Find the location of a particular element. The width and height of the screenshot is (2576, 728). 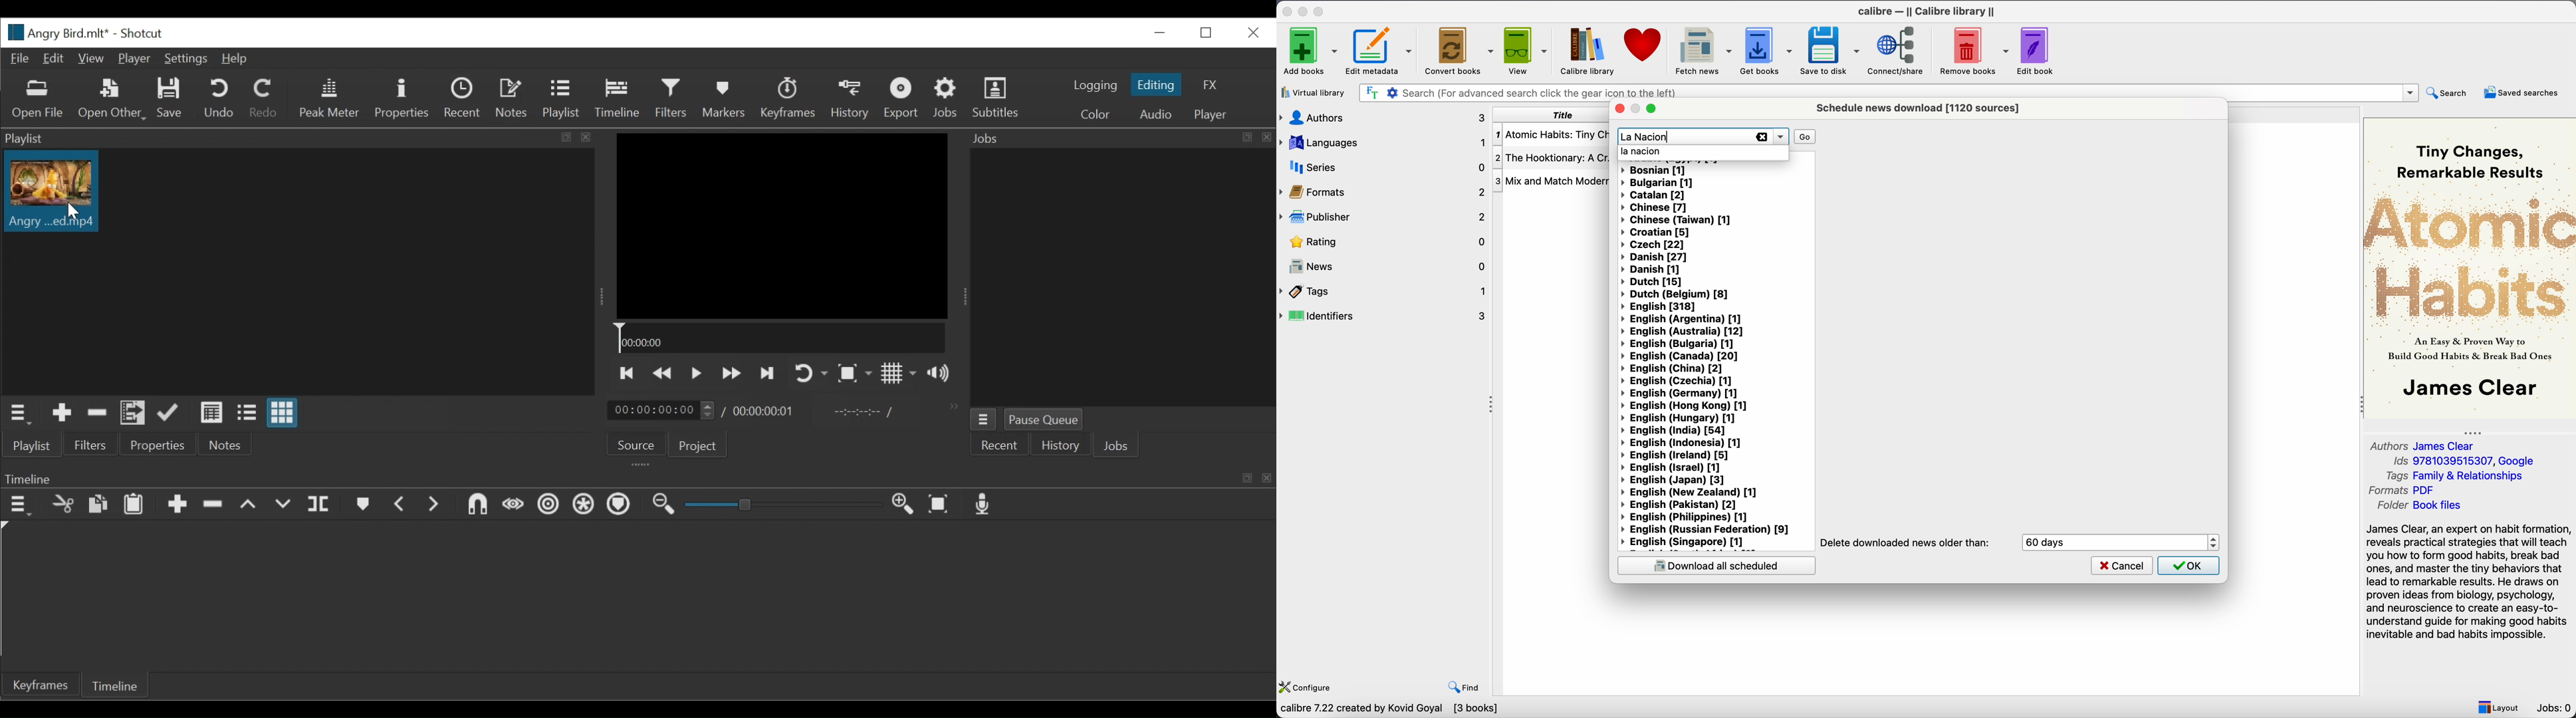

Folder Book files is located at coordinates (2419, 506).